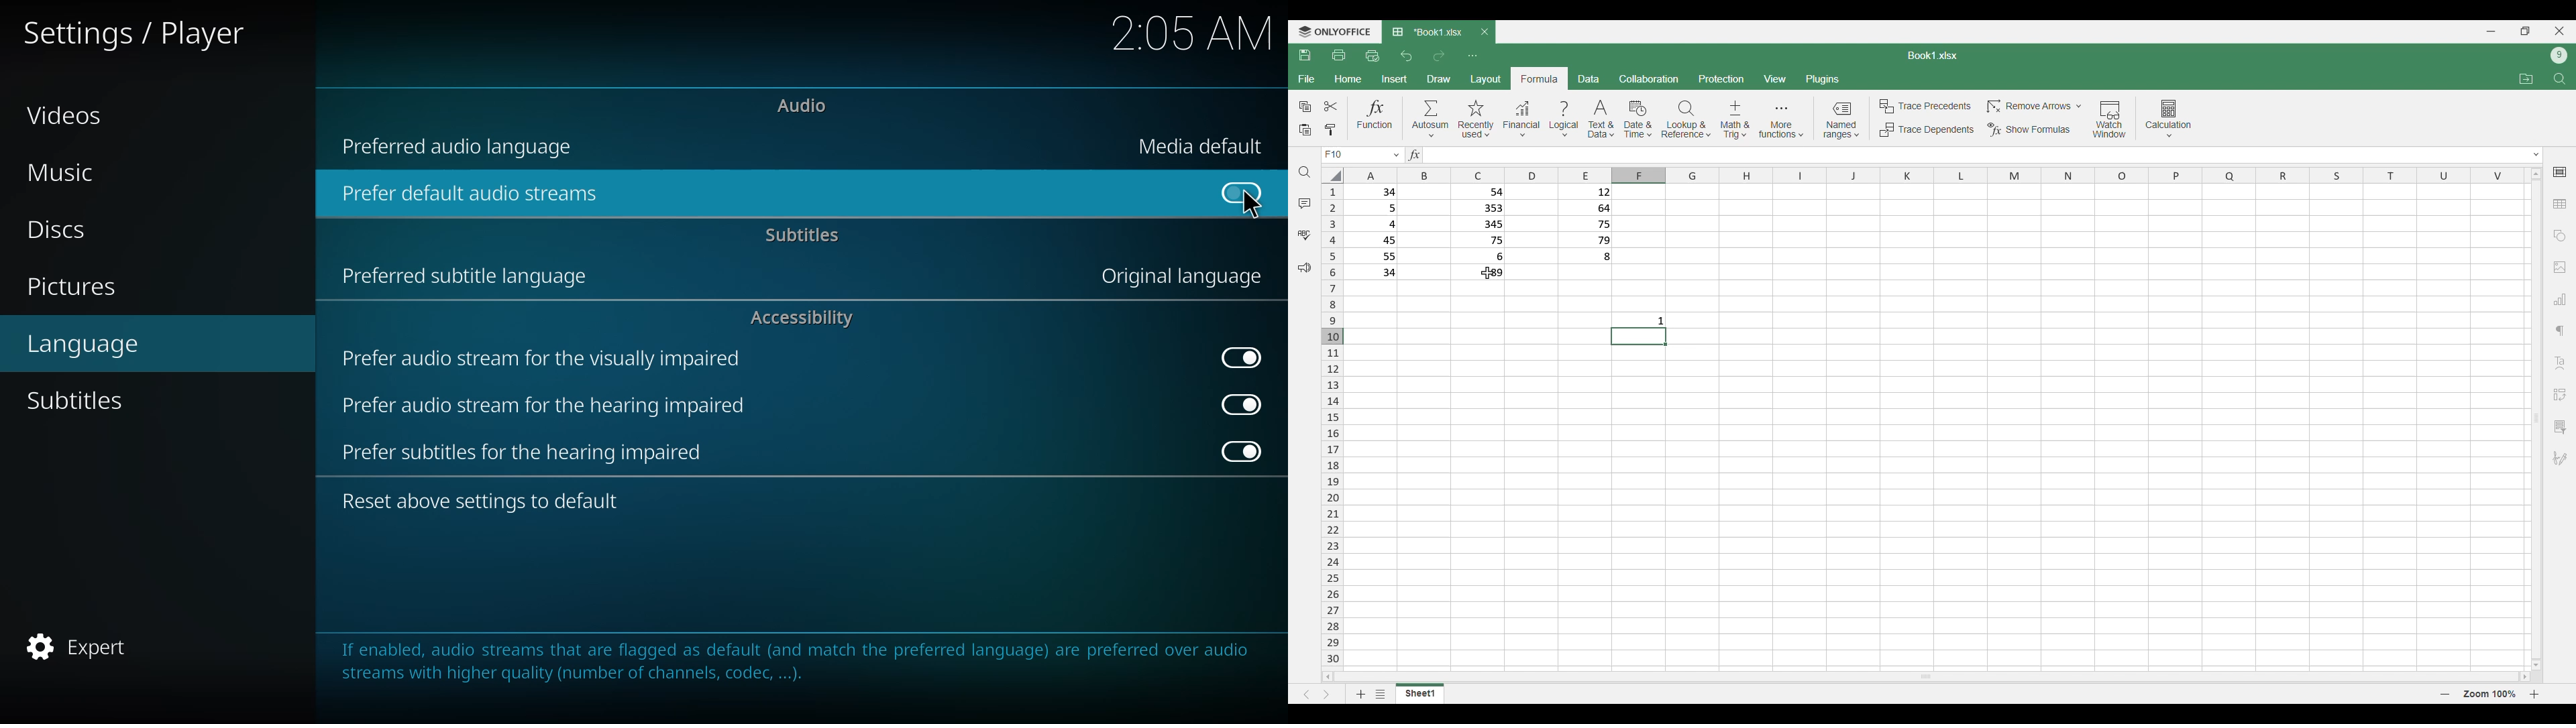  I want to click on Horizontal slide bar, so click(1926, 676).